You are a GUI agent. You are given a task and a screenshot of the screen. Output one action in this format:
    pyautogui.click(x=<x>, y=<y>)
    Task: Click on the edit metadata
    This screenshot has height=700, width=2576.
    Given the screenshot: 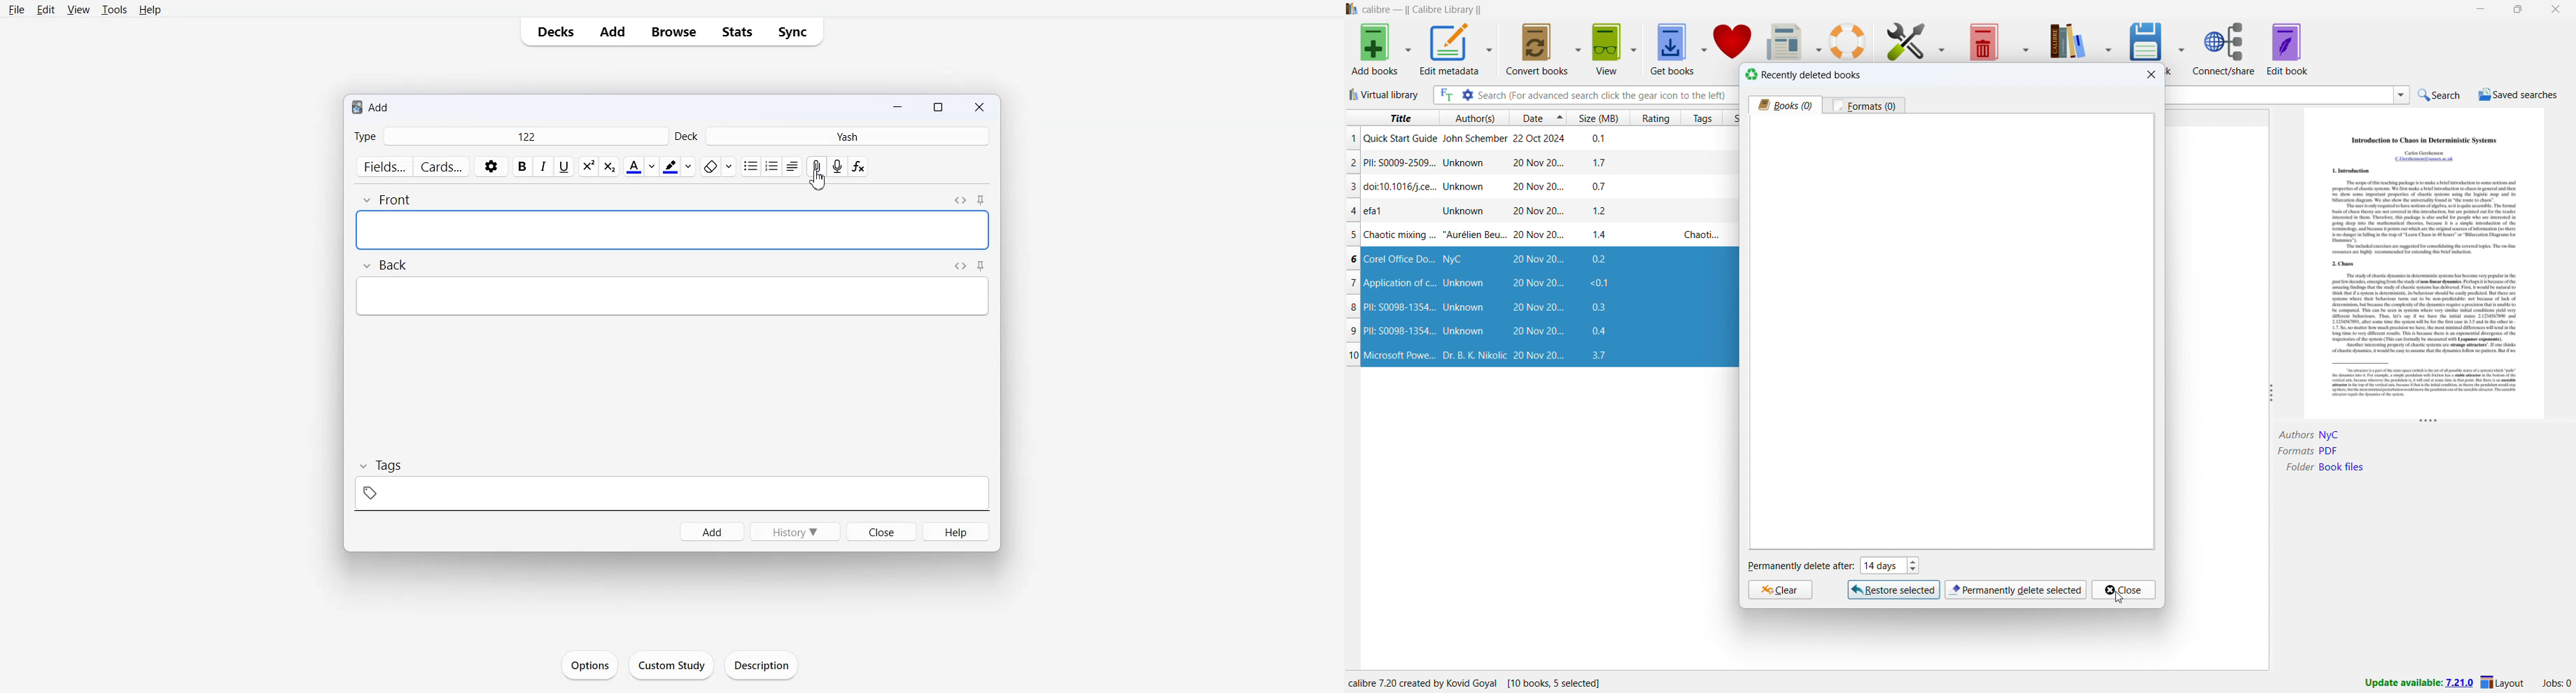 What is the action you would take?
    pyautogui.click(x=1449, y=49)
    